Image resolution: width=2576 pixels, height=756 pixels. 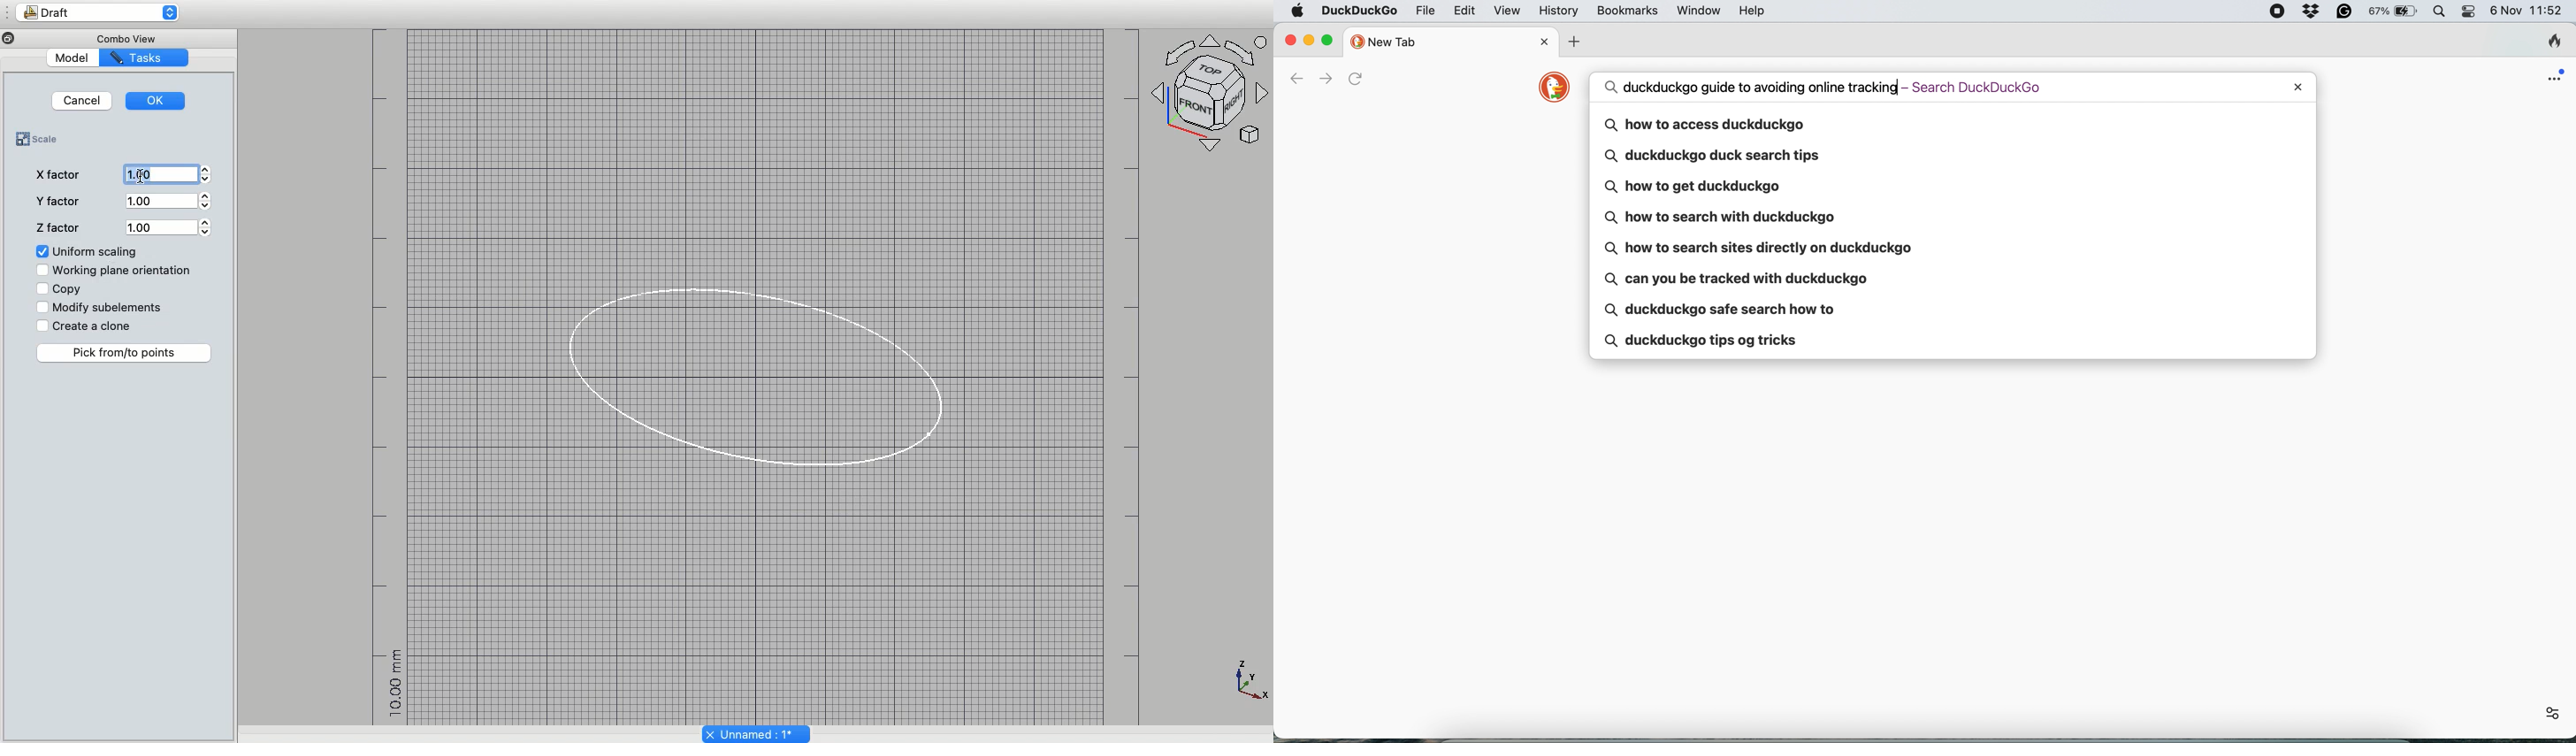 I want to click on 1.00, so click(x=167, y=173).